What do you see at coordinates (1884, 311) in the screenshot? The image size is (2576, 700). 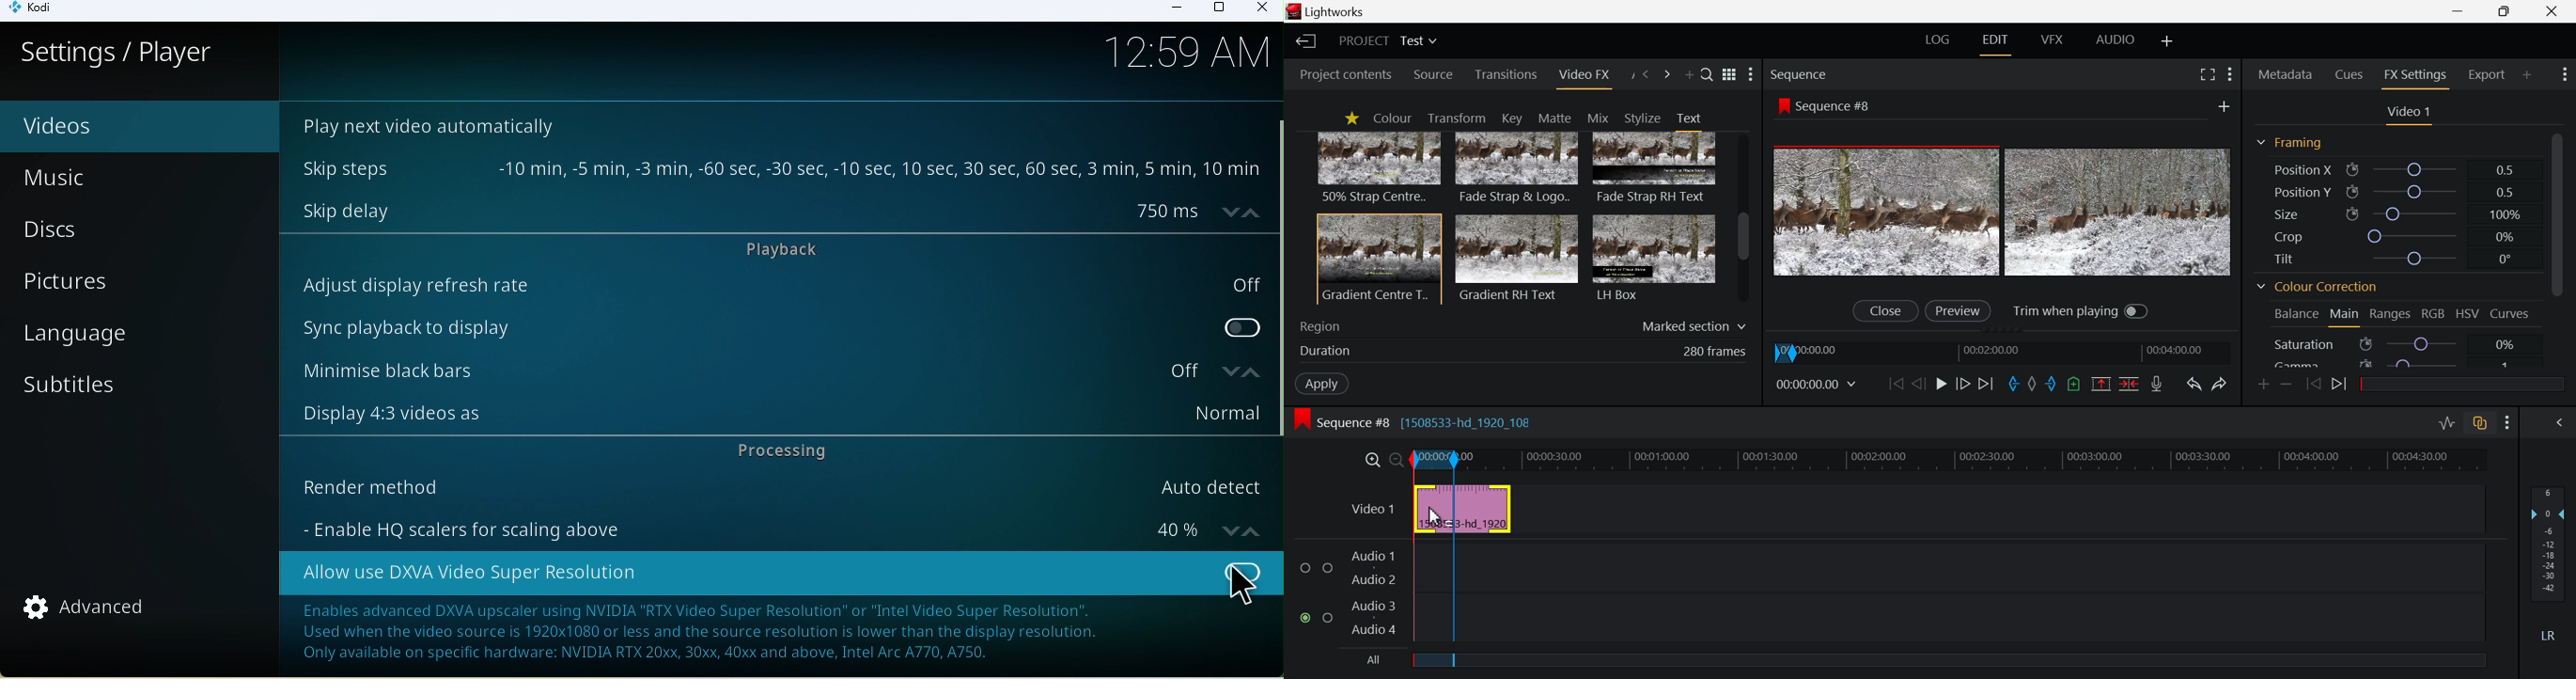 I see `Close` at bounding box center [1884, 311].